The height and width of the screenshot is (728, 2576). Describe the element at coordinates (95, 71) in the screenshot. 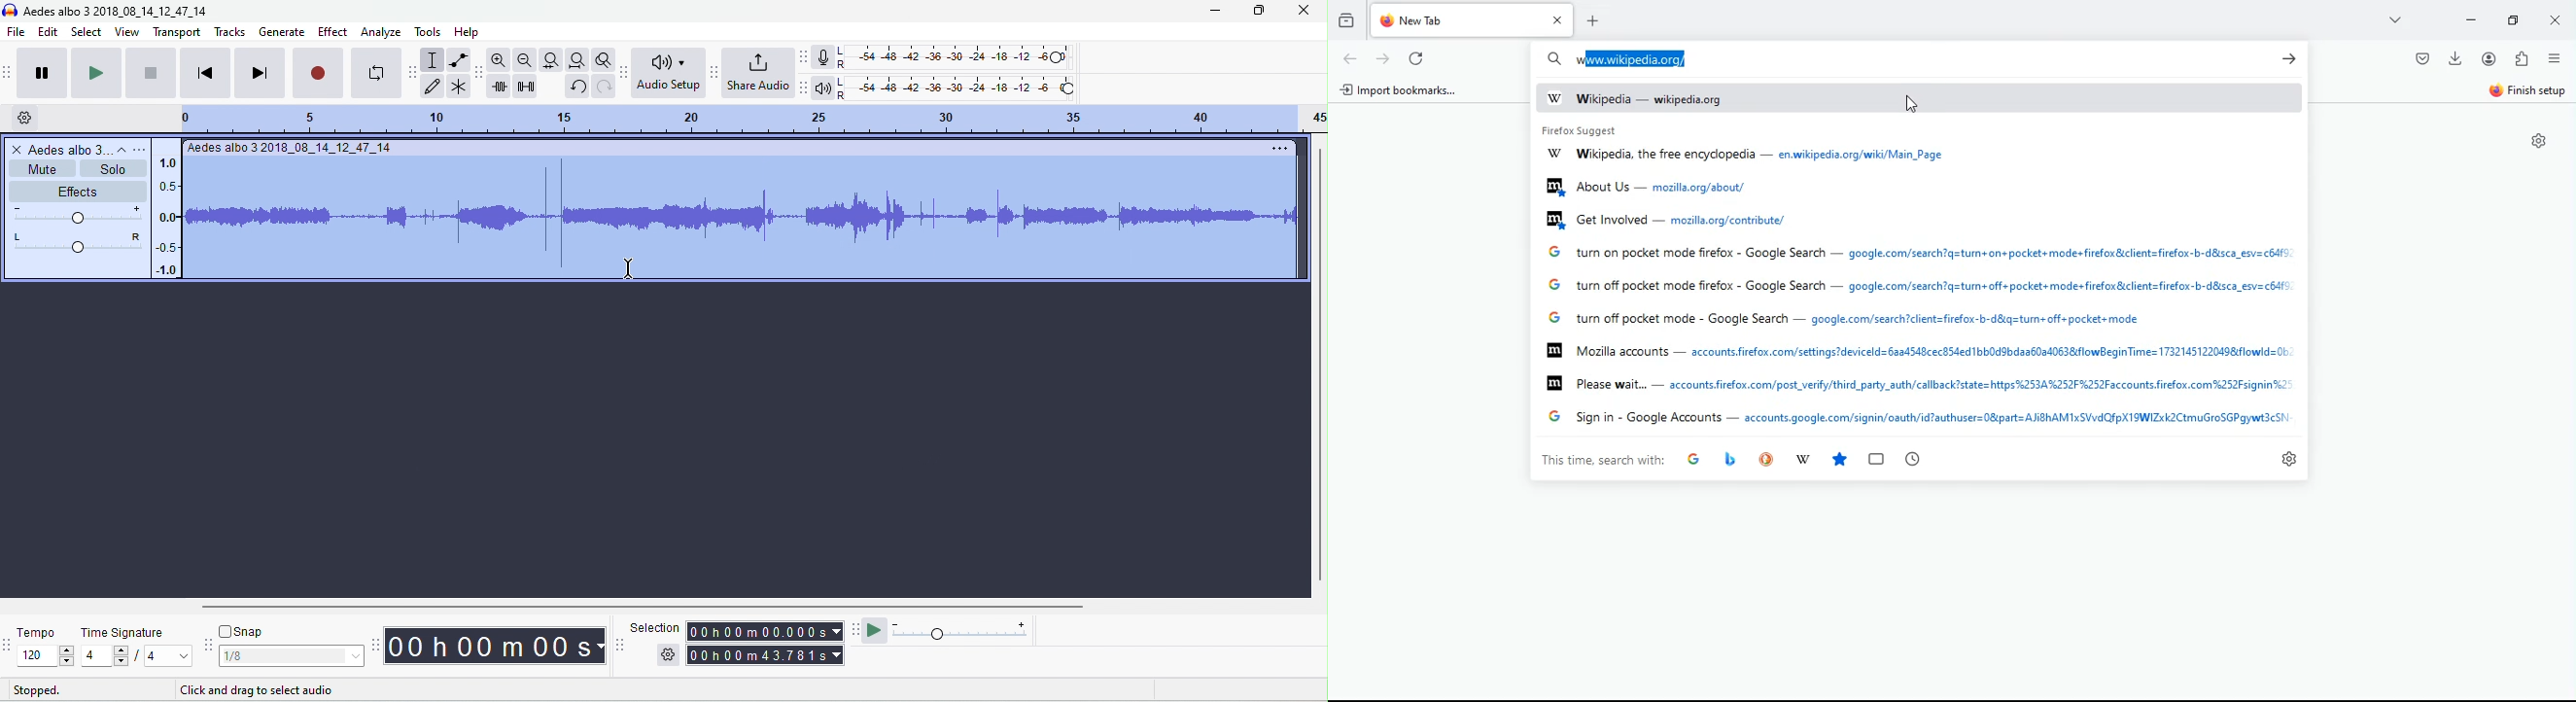

I see `play` at that location.